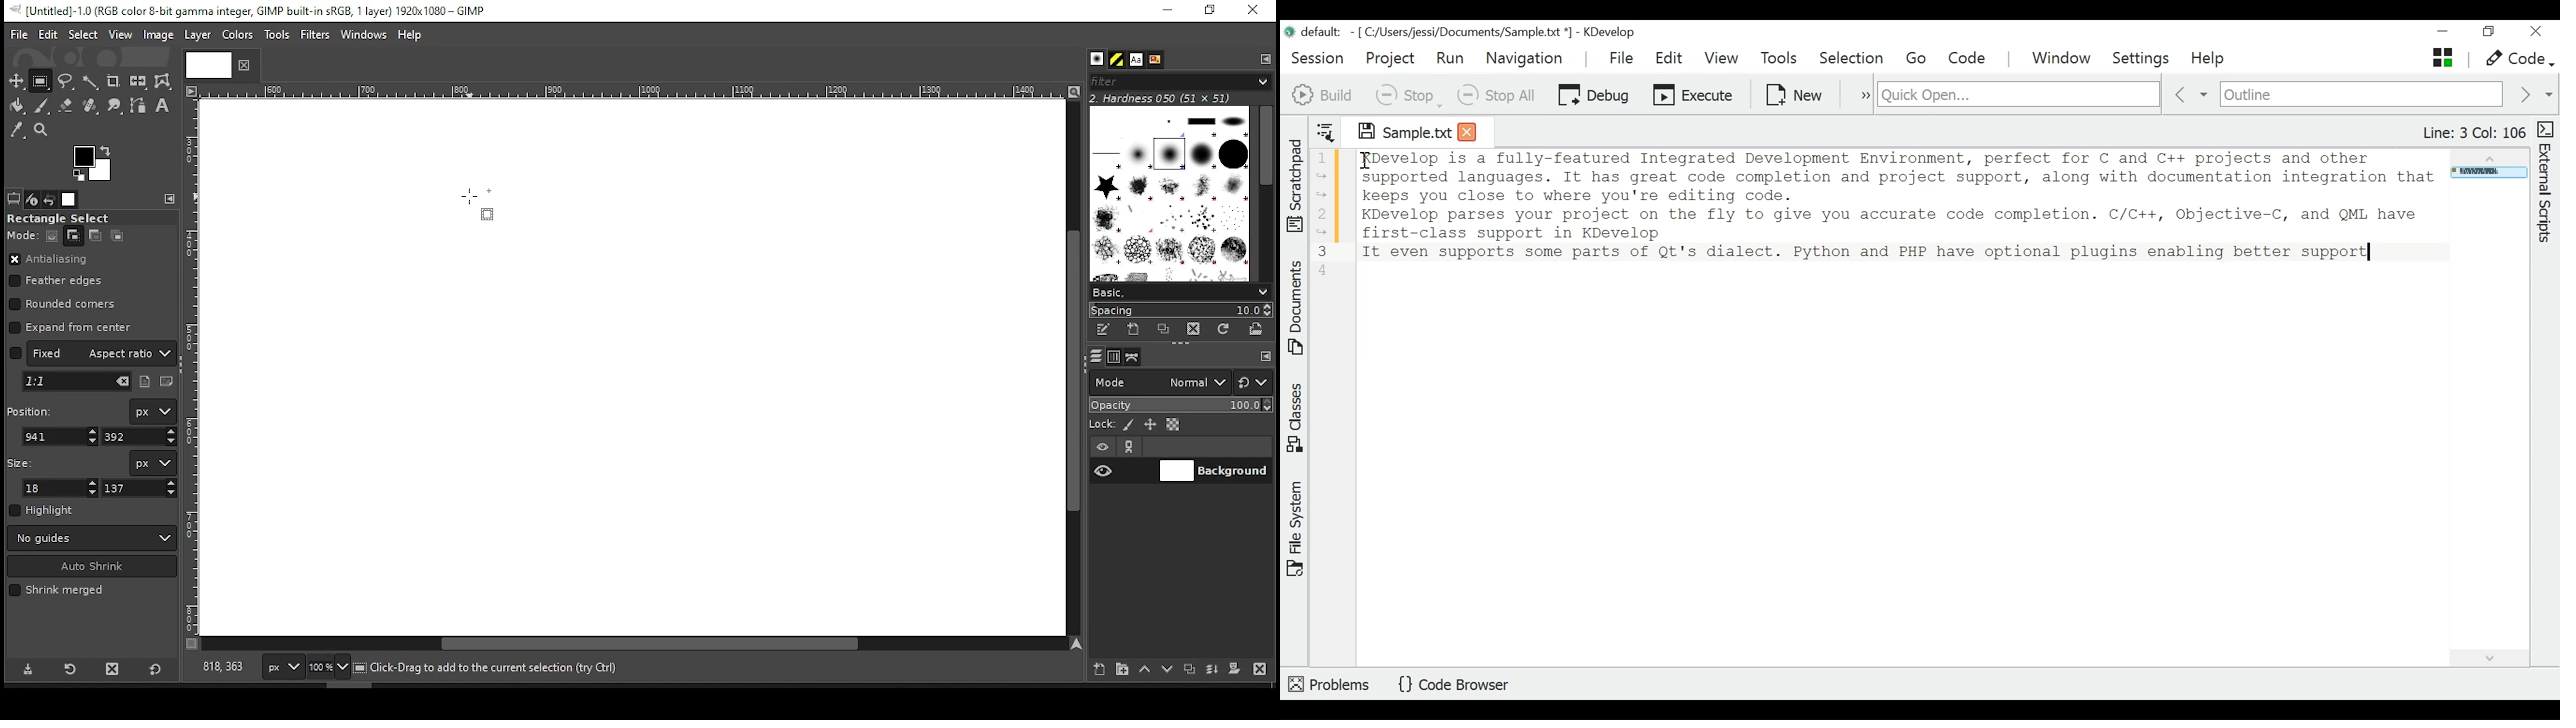 The height and width of the screenshot is (728, 2576). I want to click on undo history, so click(51, 200).